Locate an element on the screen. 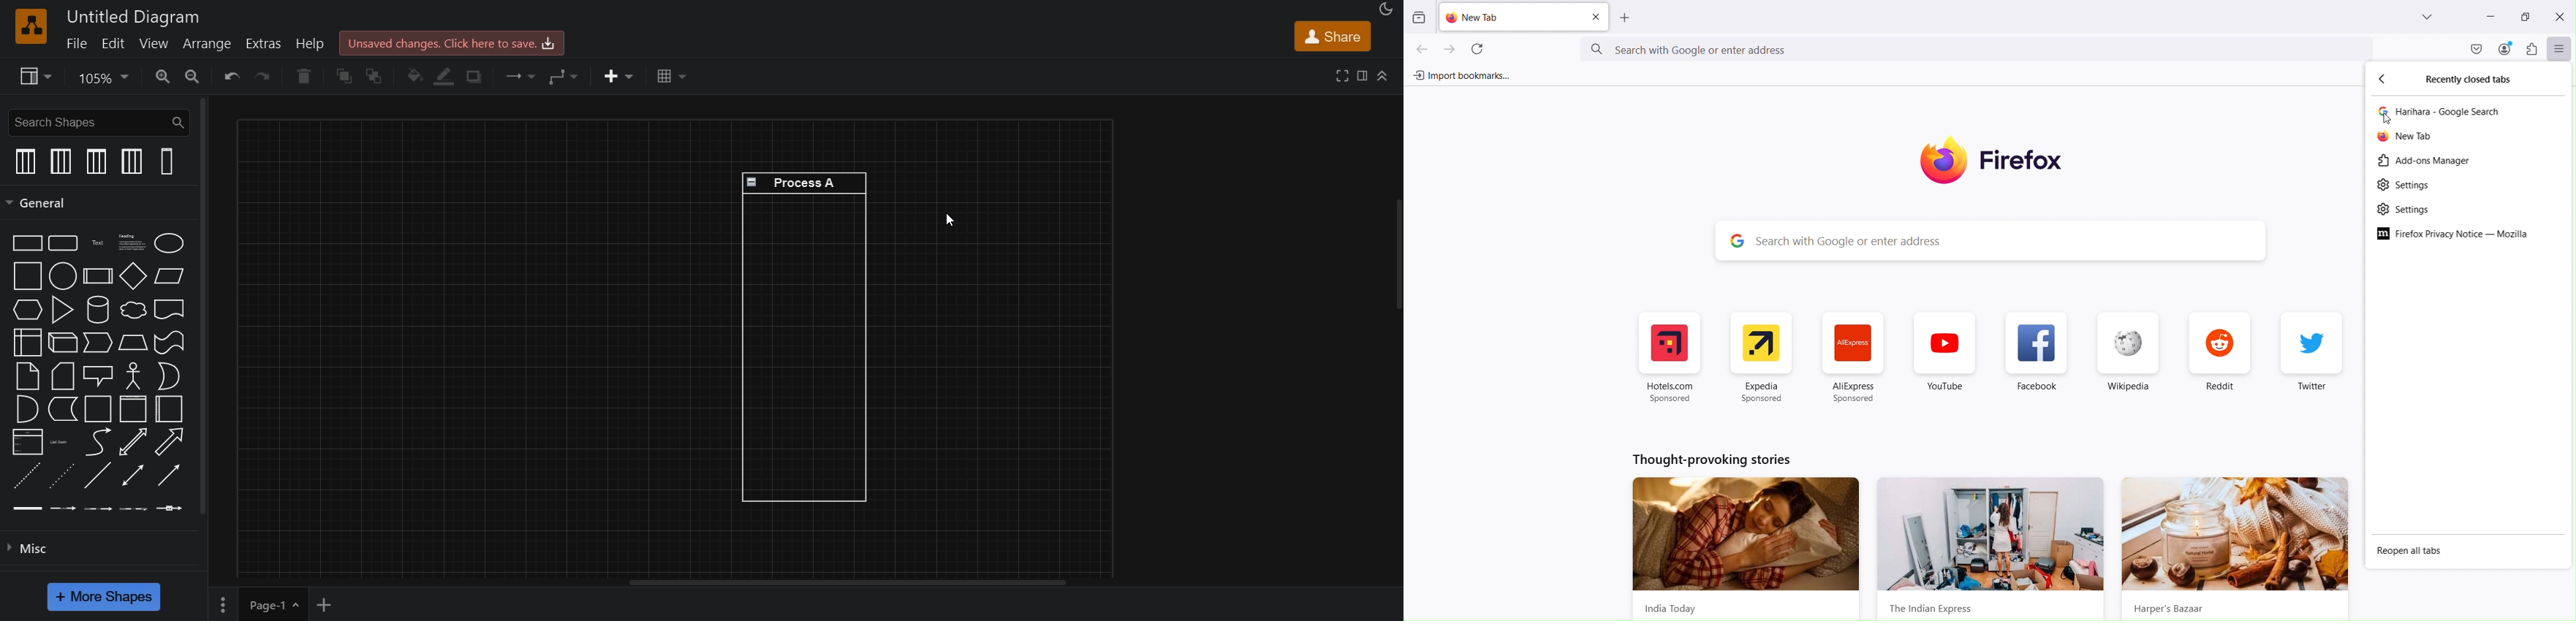 The height and width of the screenshot is (644, 2576). arrow is located at coordinates (170, 442).